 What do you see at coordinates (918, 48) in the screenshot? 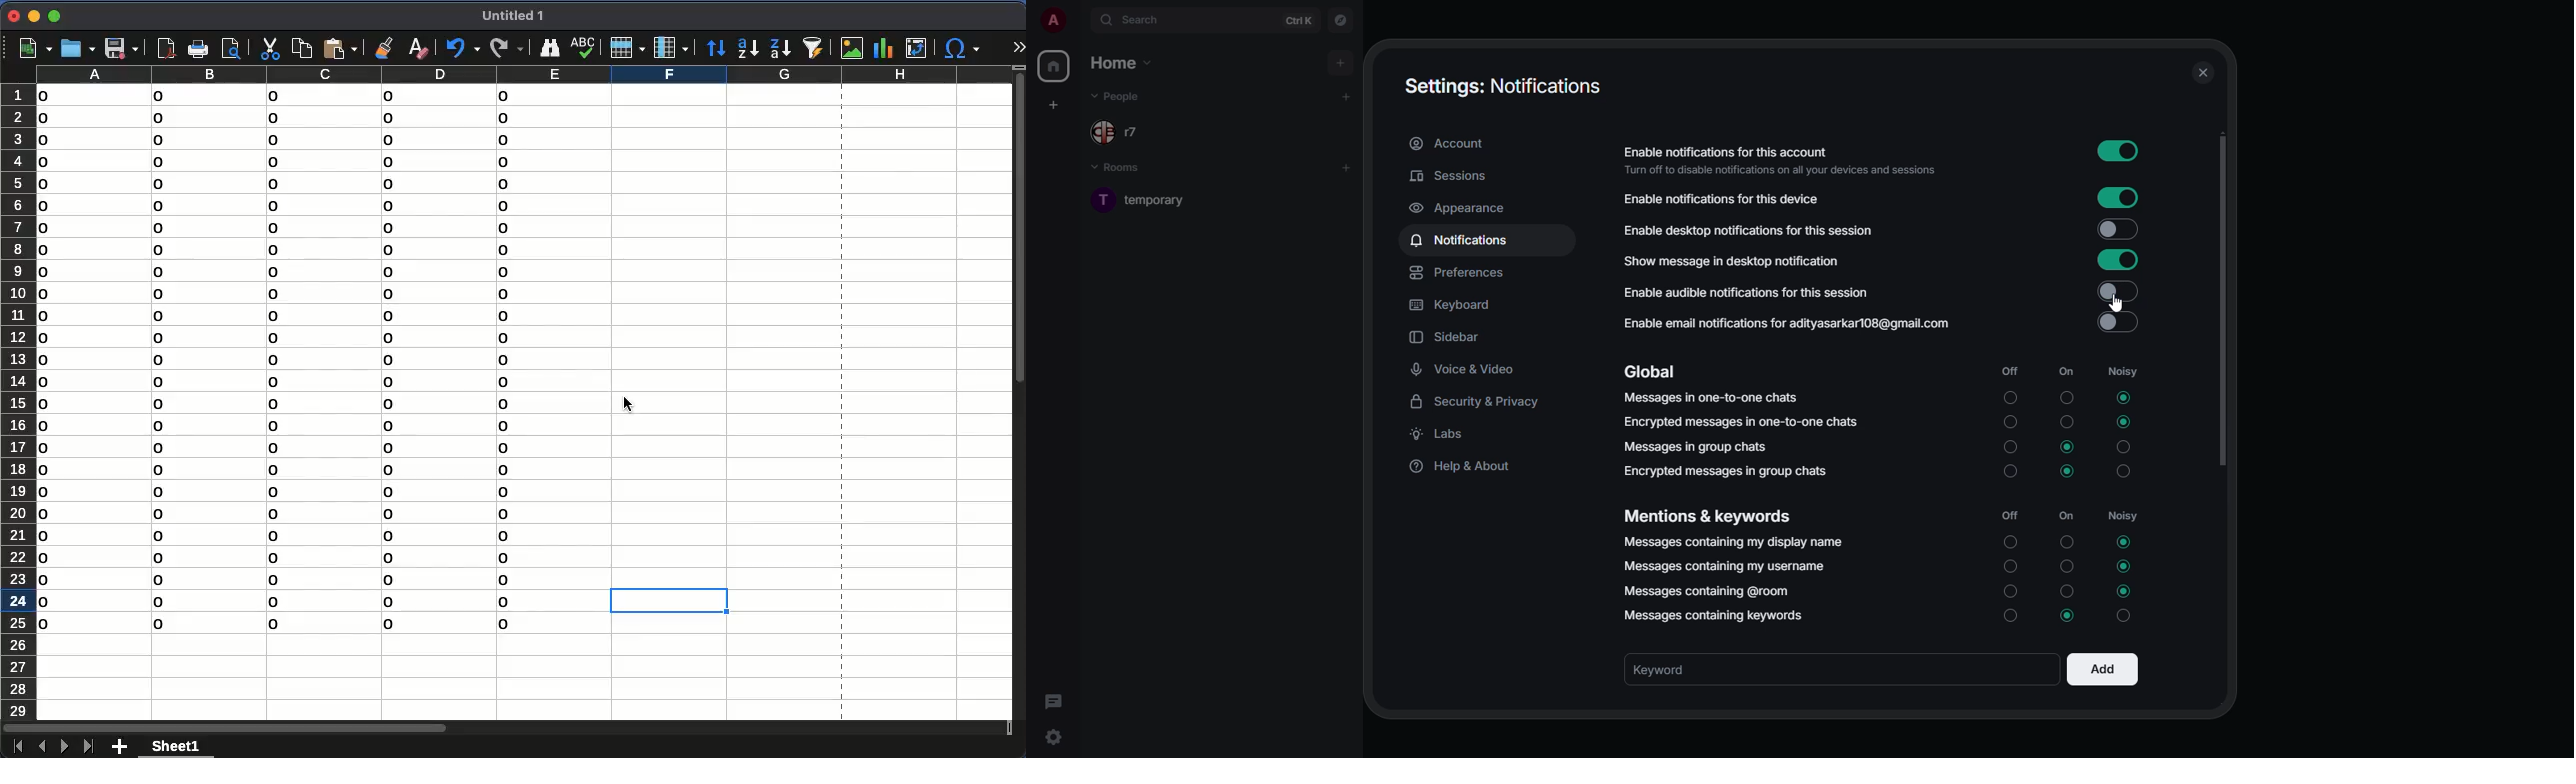
I see `pivot table` at bounding box center [918, 48].